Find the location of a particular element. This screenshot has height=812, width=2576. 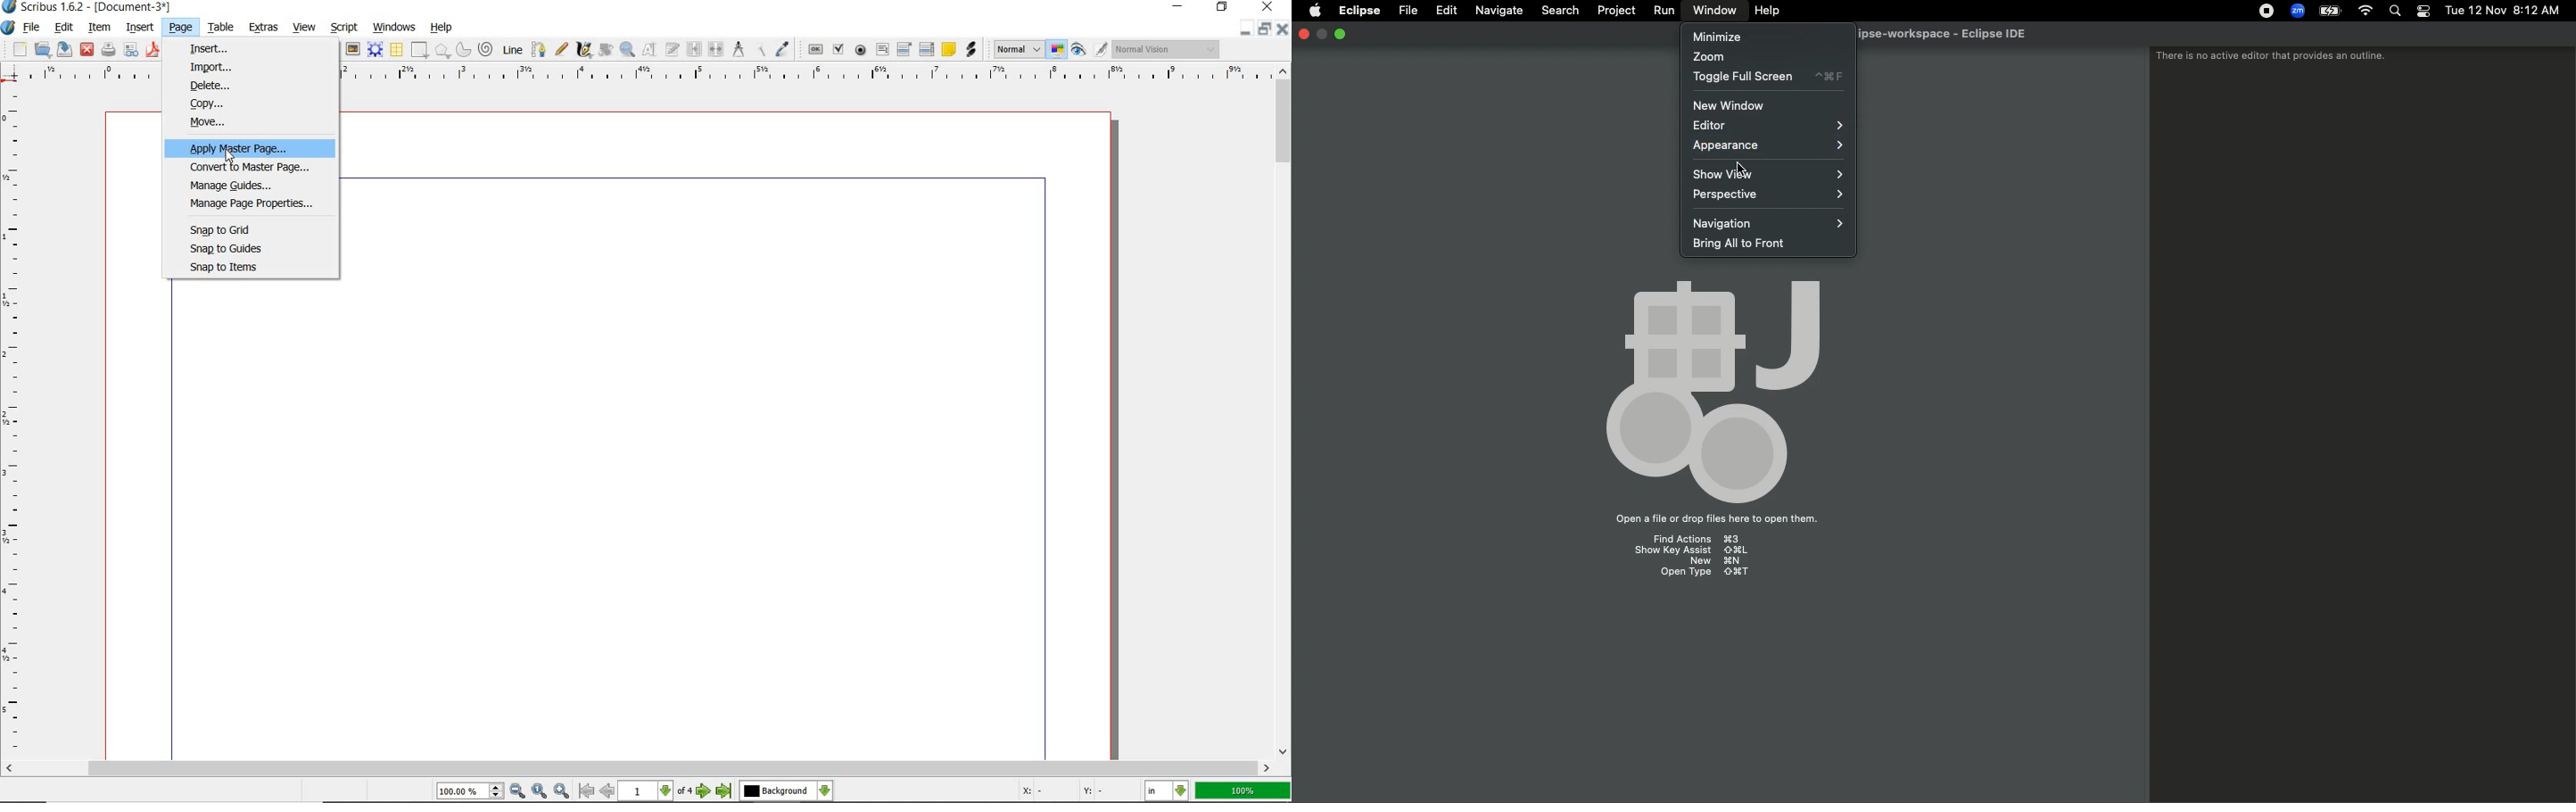

image frame is located at coordinates (351, 48).